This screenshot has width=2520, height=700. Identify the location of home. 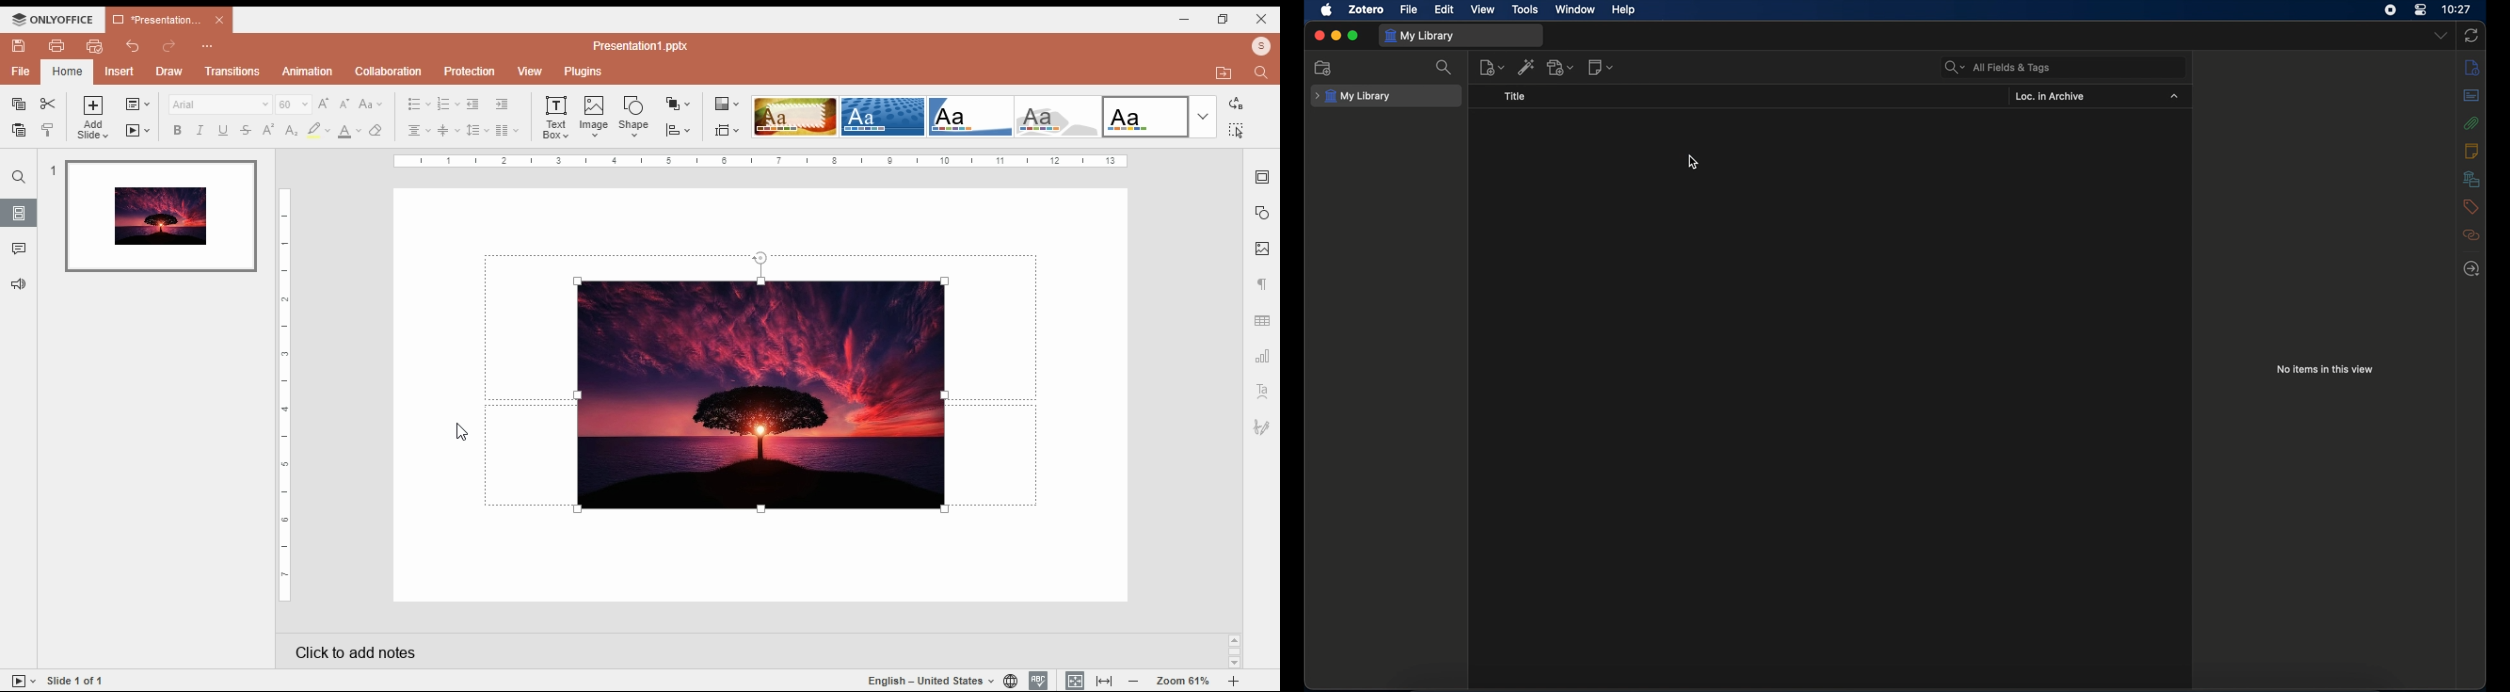
(68, 72).